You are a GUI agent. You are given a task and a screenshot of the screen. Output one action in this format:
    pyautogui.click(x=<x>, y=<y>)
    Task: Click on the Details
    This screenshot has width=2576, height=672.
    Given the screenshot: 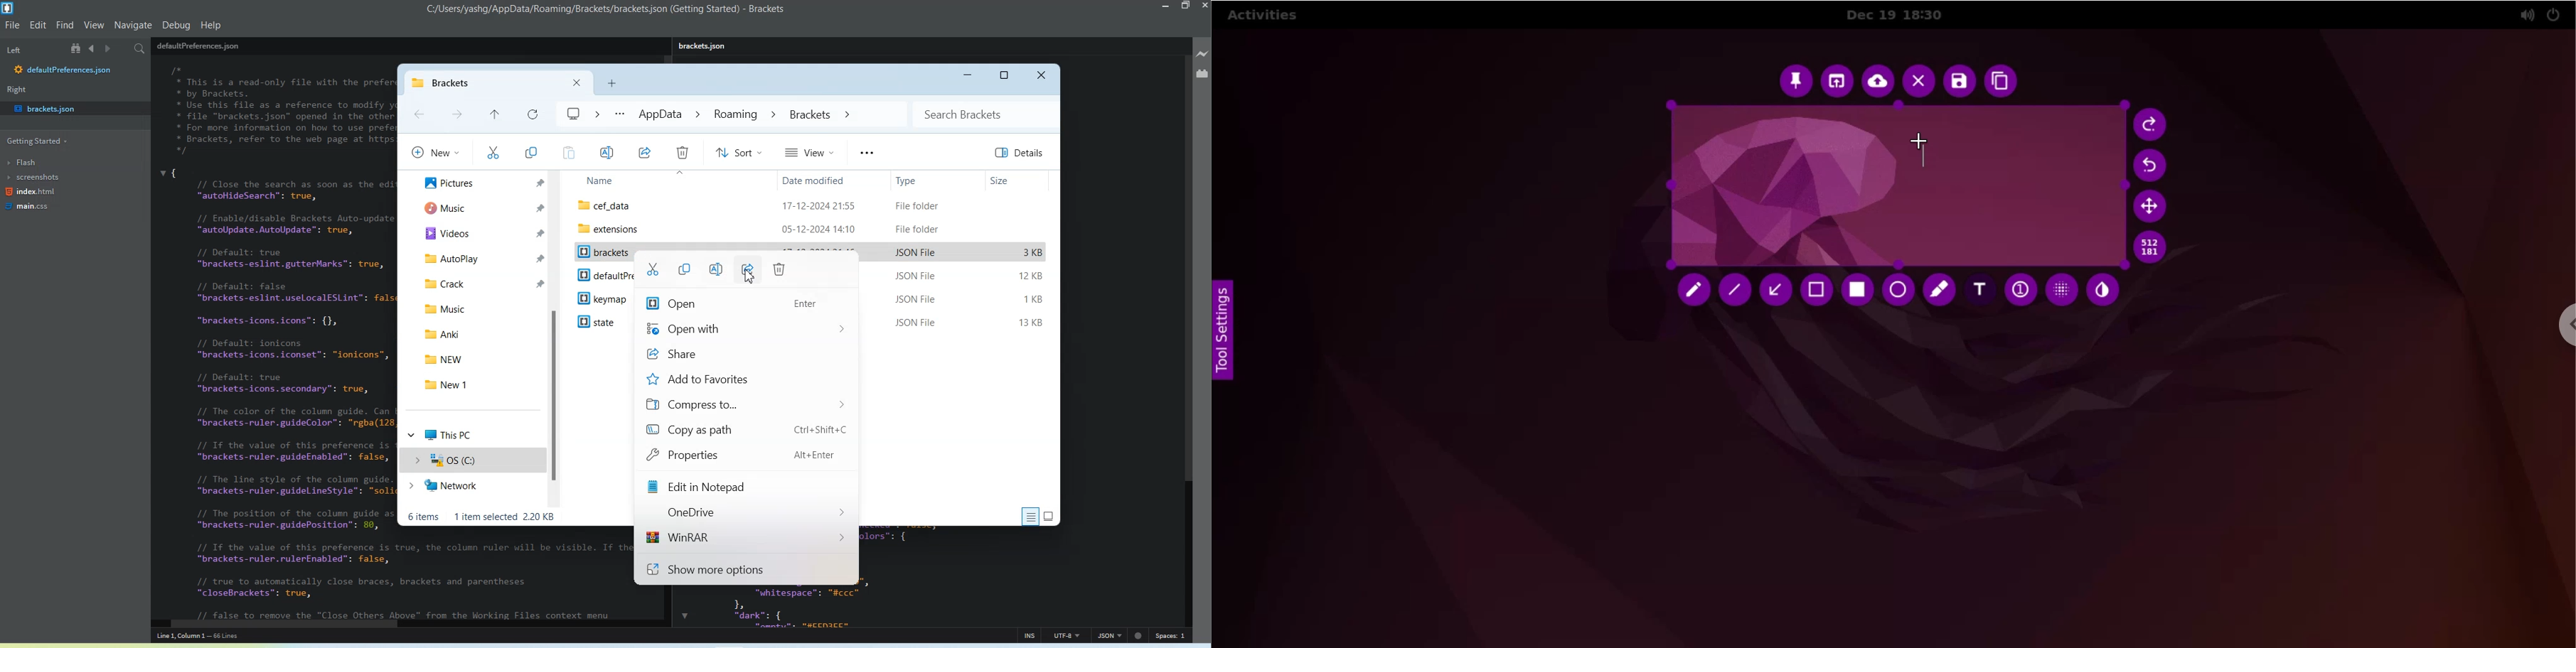 What is the action you would take?
    pyautogui.click(x=1021, y=153)
    